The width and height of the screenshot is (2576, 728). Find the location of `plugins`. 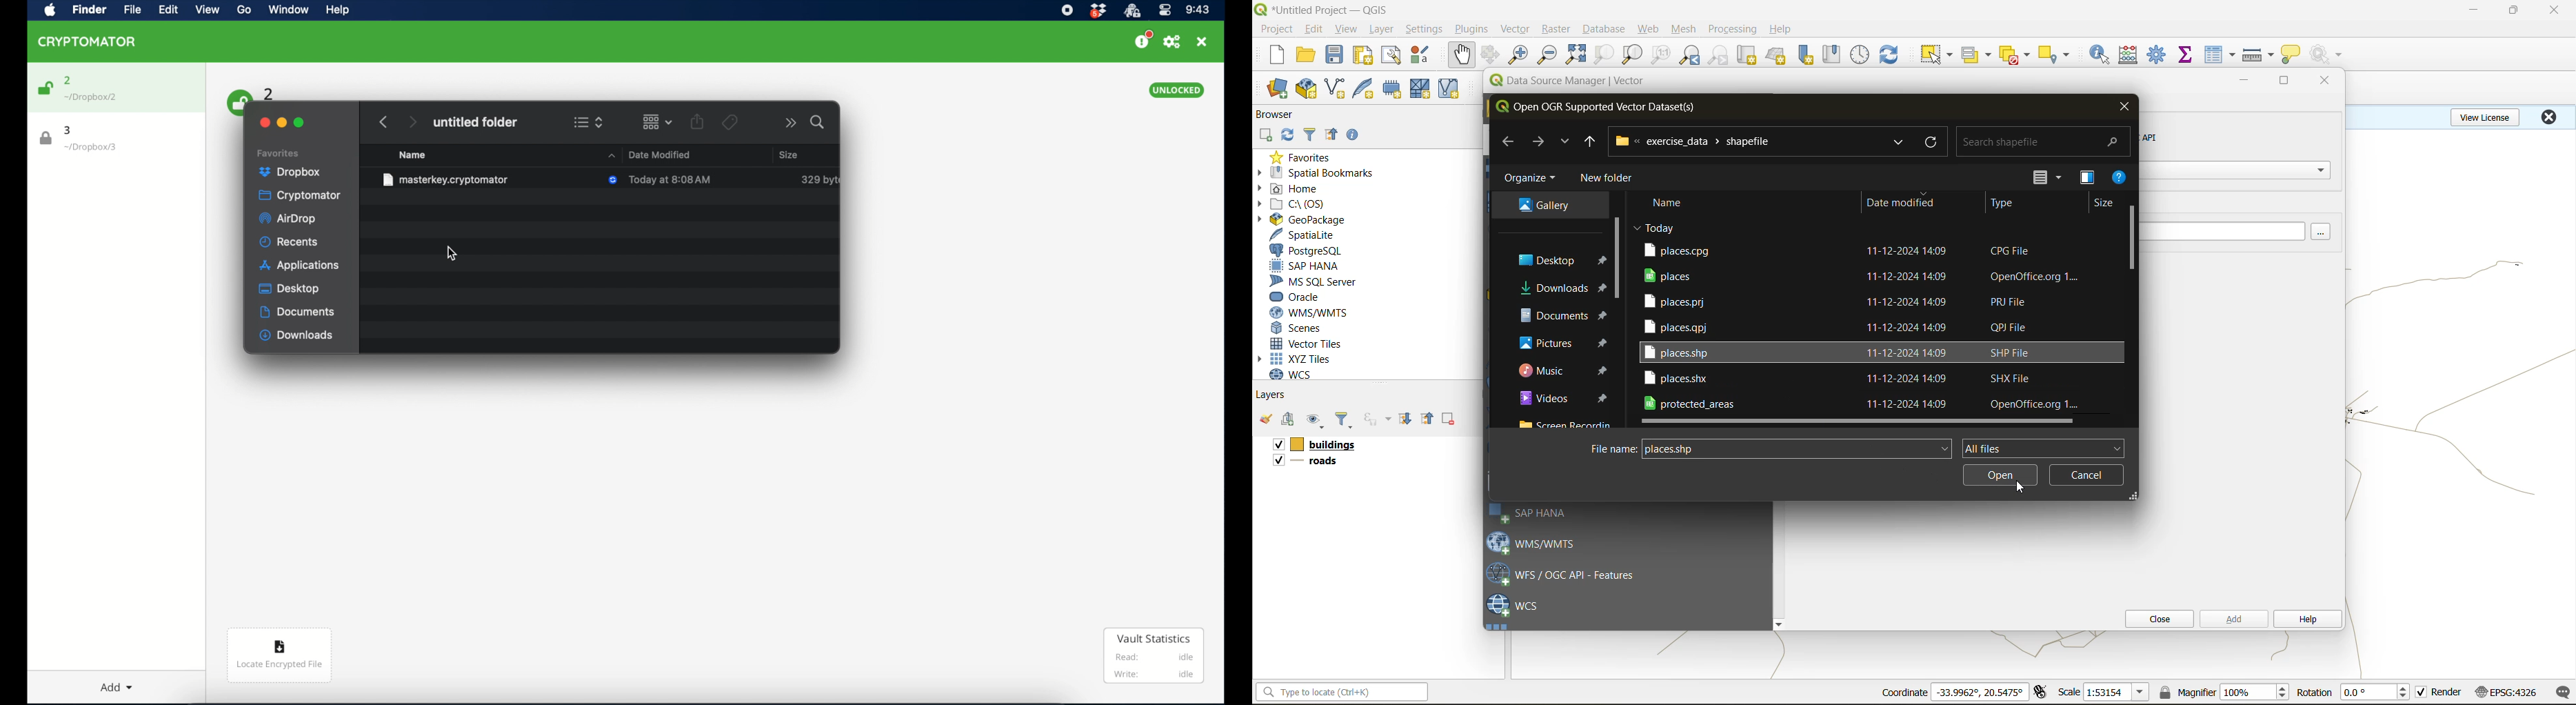

plugins is located at coordinates (1475, 28).